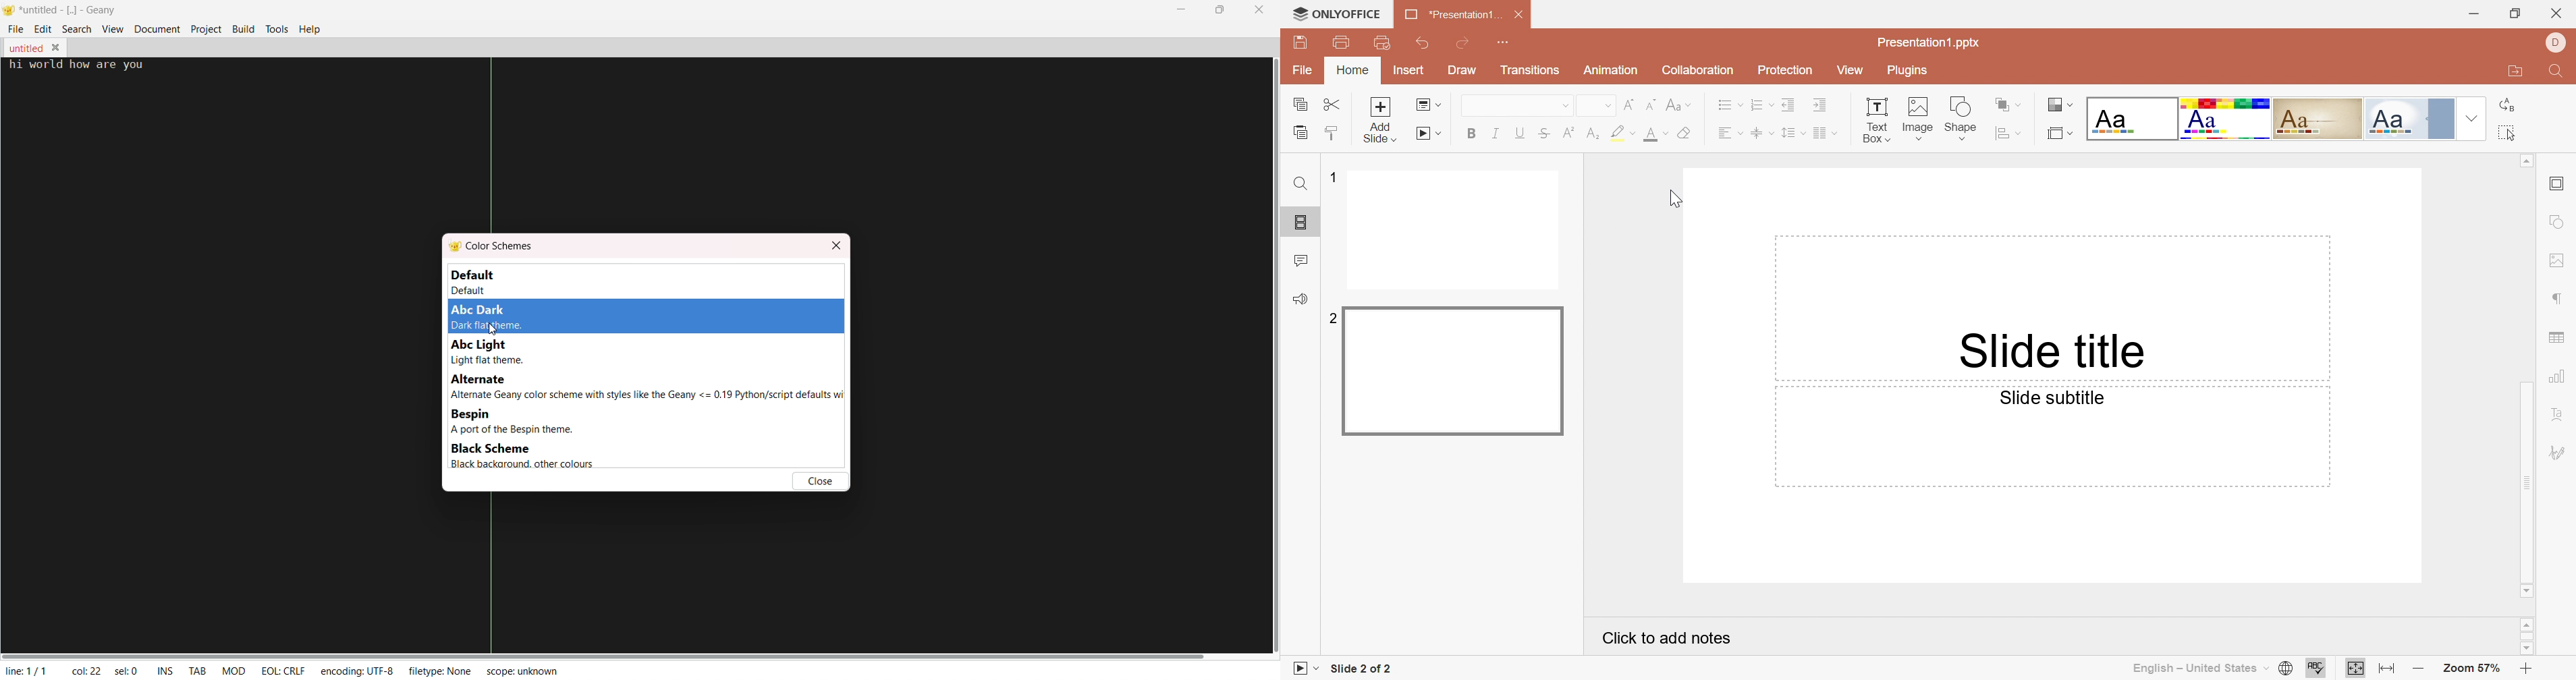 This screenshot has width=2576, height=700. What do you see at coordinates (489, 449) in the screenshot?
I see `black scheme` at bounding box center [489, 449].